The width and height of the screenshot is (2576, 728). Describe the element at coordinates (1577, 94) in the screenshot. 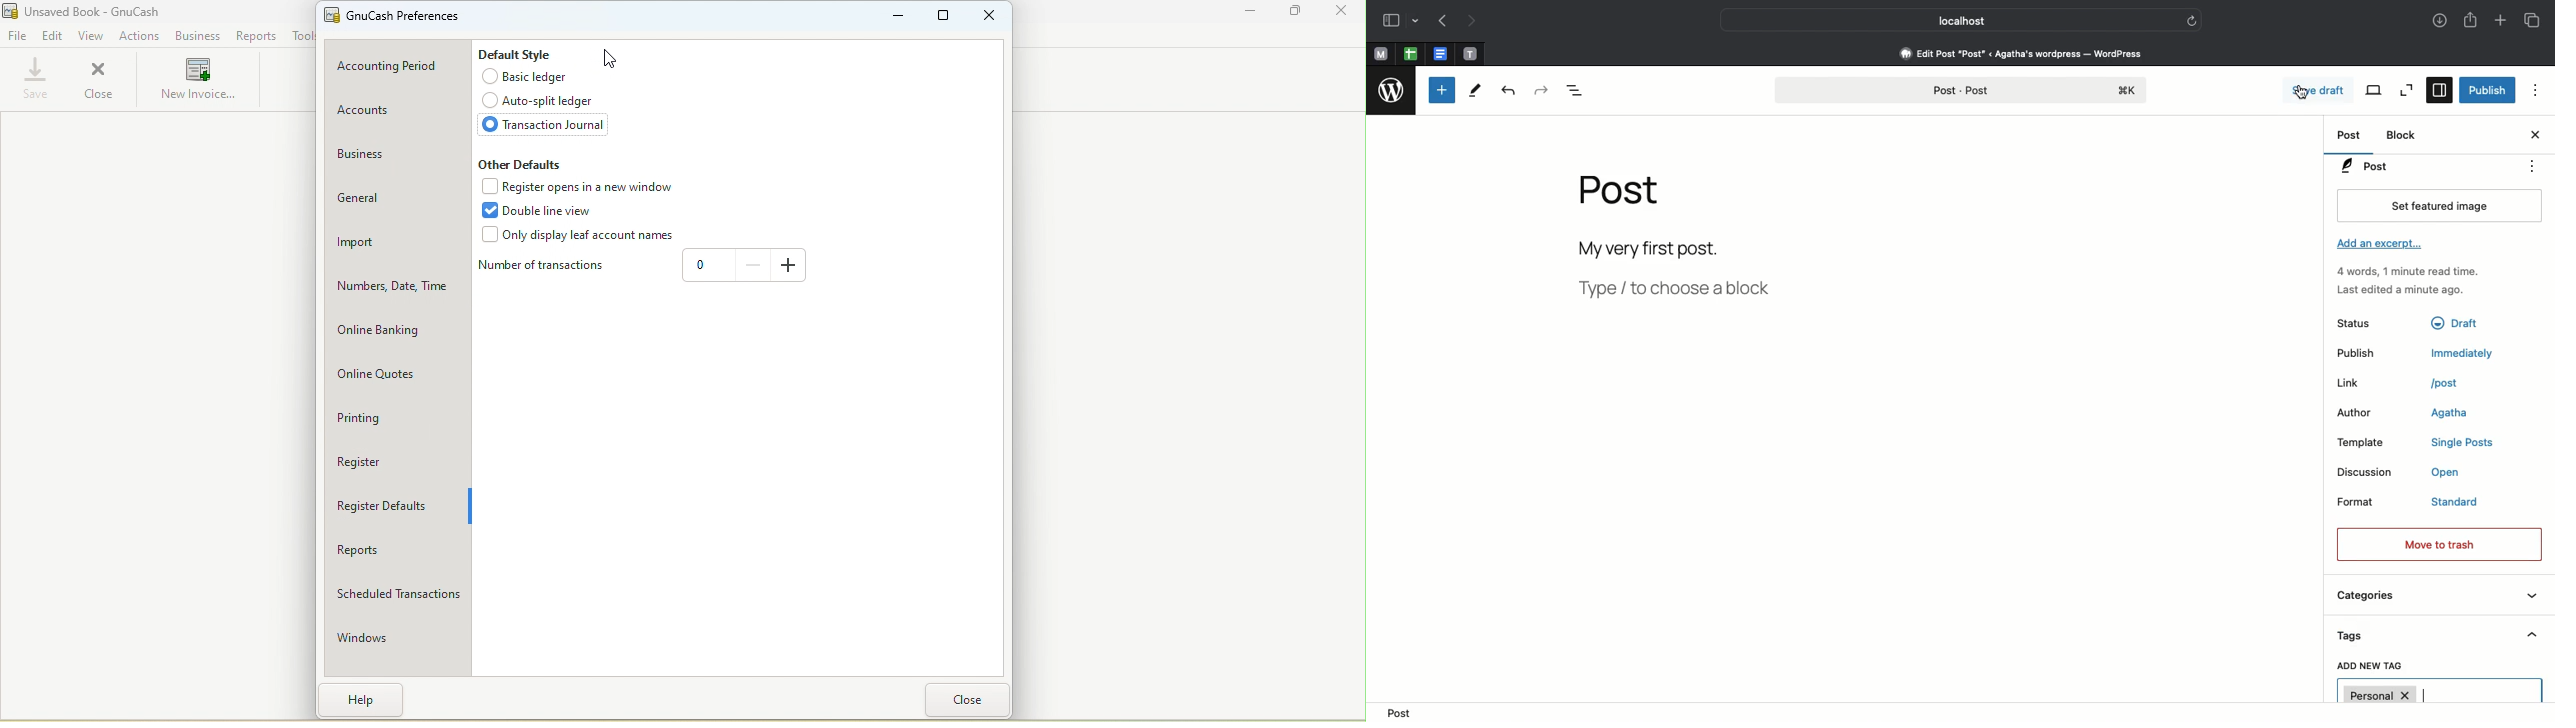

I see `Document overview` at that location.